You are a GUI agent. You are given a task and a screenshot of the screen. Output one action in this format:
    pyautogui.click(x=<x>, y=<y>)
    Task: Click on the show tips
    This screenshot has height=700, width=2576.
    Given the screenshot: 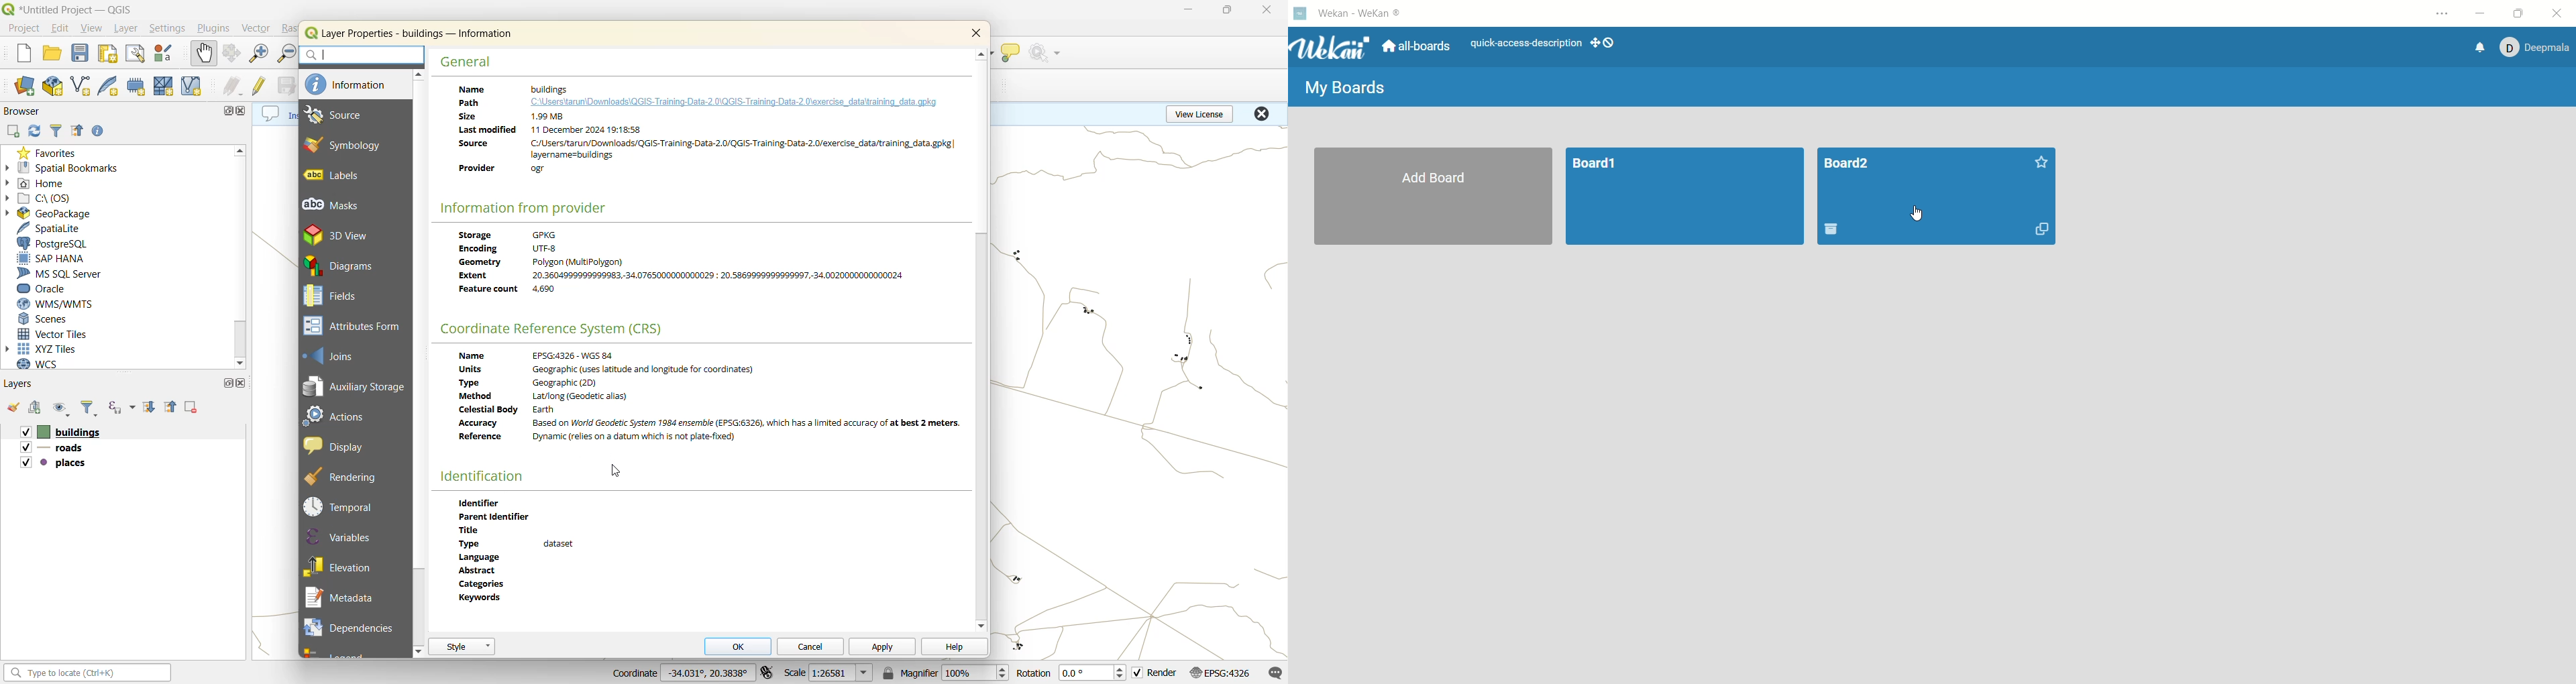 What is the action you would take?
    pyautogui.click(x=1011, y=54)
    